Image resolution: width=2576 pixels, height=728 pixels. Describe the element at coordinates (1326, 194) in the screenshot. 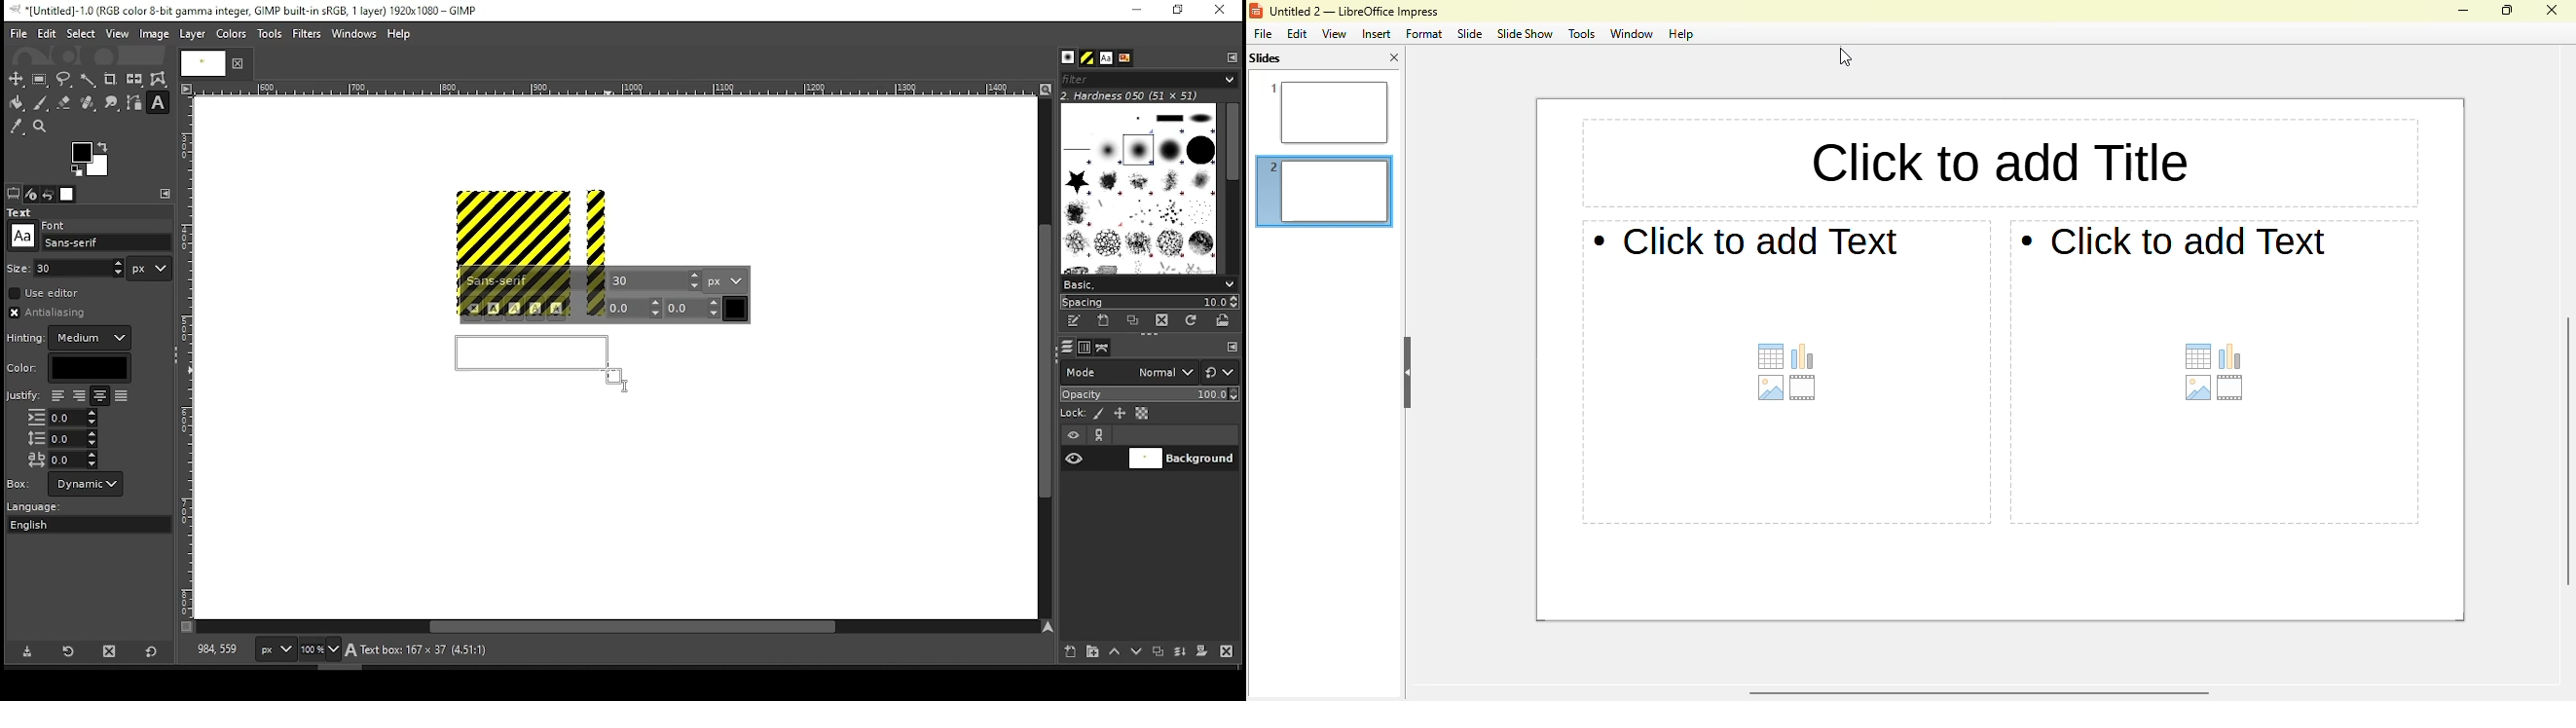

I see `slide 2` at that location.